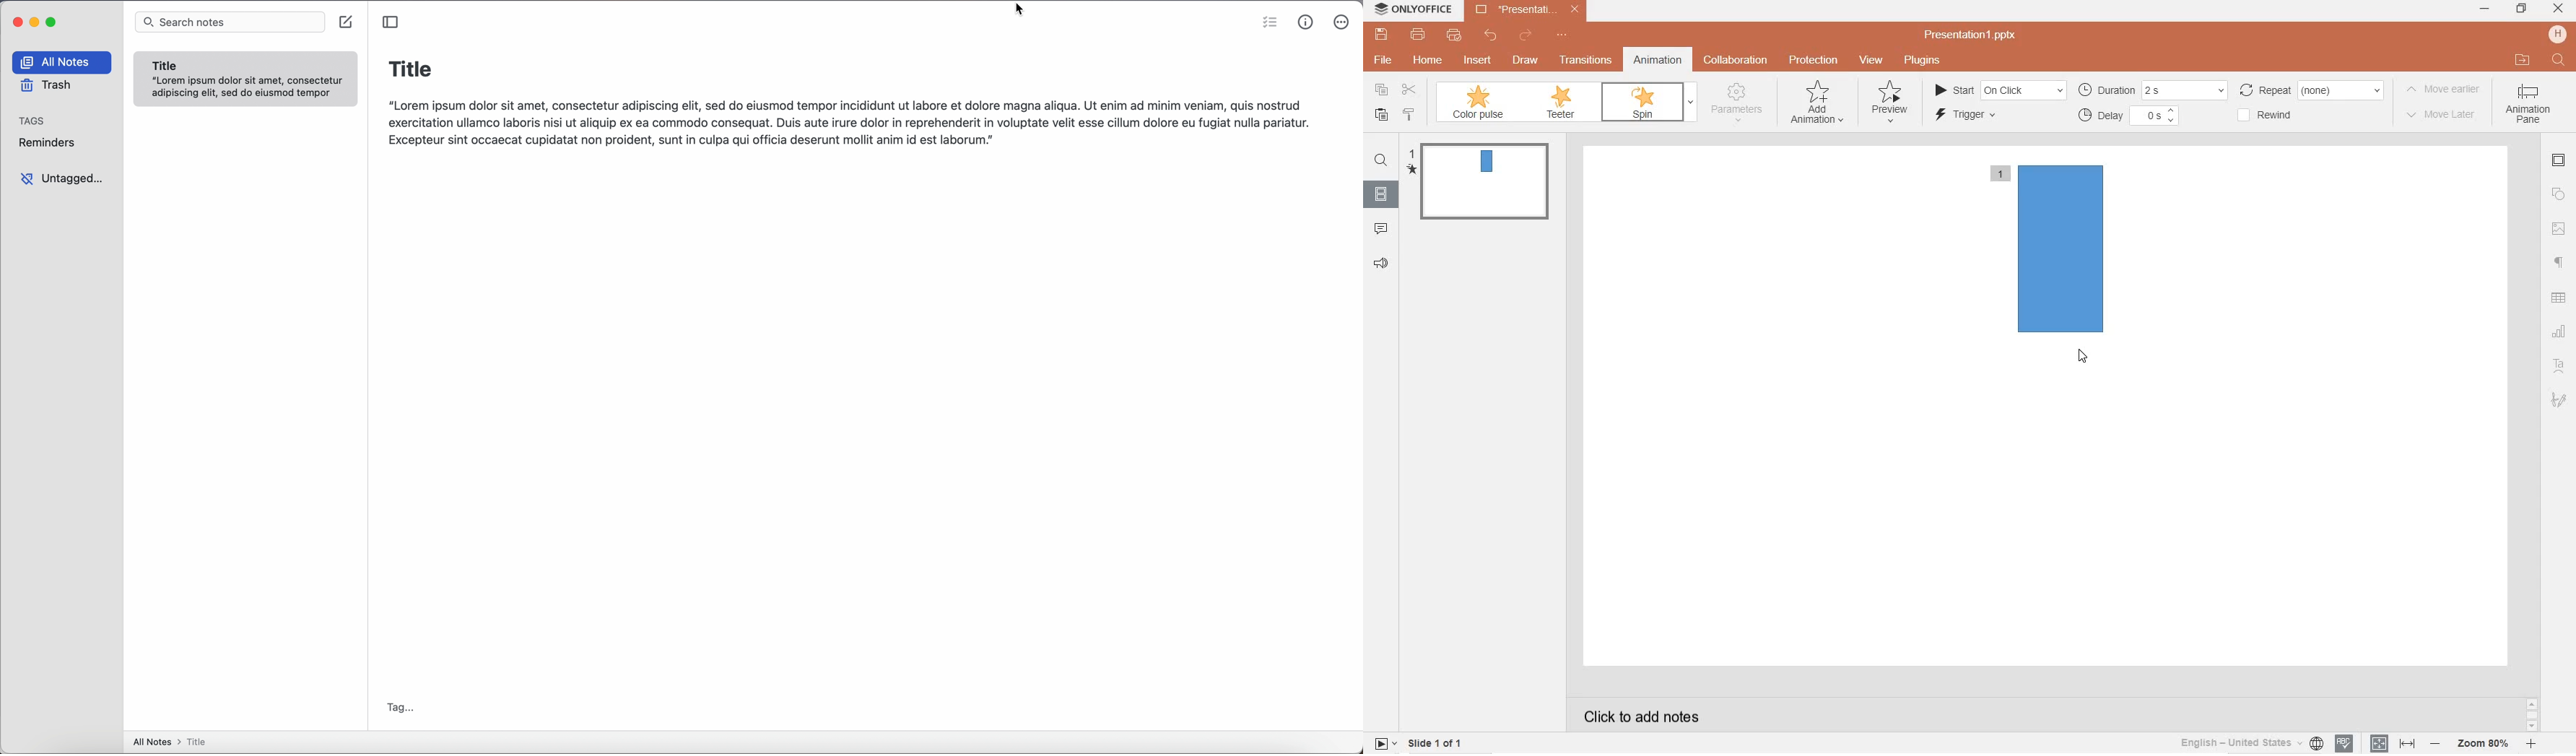 The image size is (2576, 756). Describe the element at coordinates (62, 179) in the screenshot. I see `untagged` at that location.